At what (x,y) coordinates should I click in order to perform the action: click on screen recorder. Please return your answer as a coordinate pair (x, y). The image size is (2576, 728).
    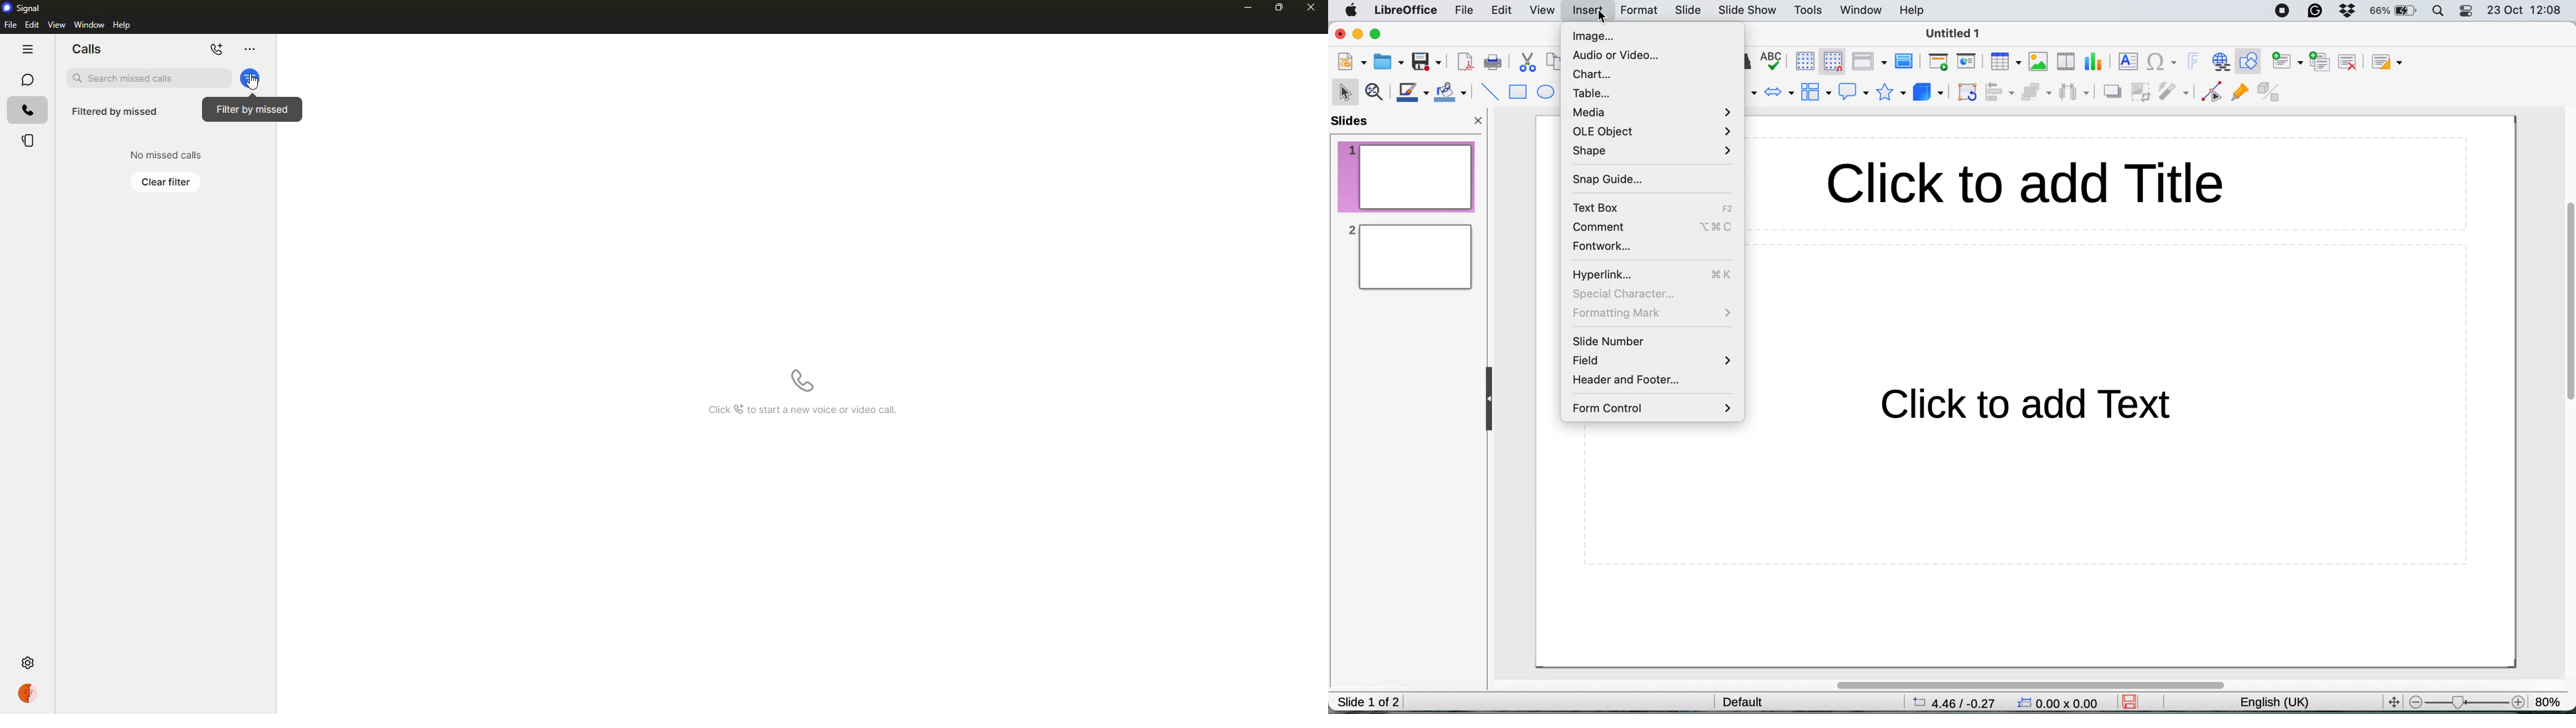
    Looking at the image, I should click on (2286, 11).